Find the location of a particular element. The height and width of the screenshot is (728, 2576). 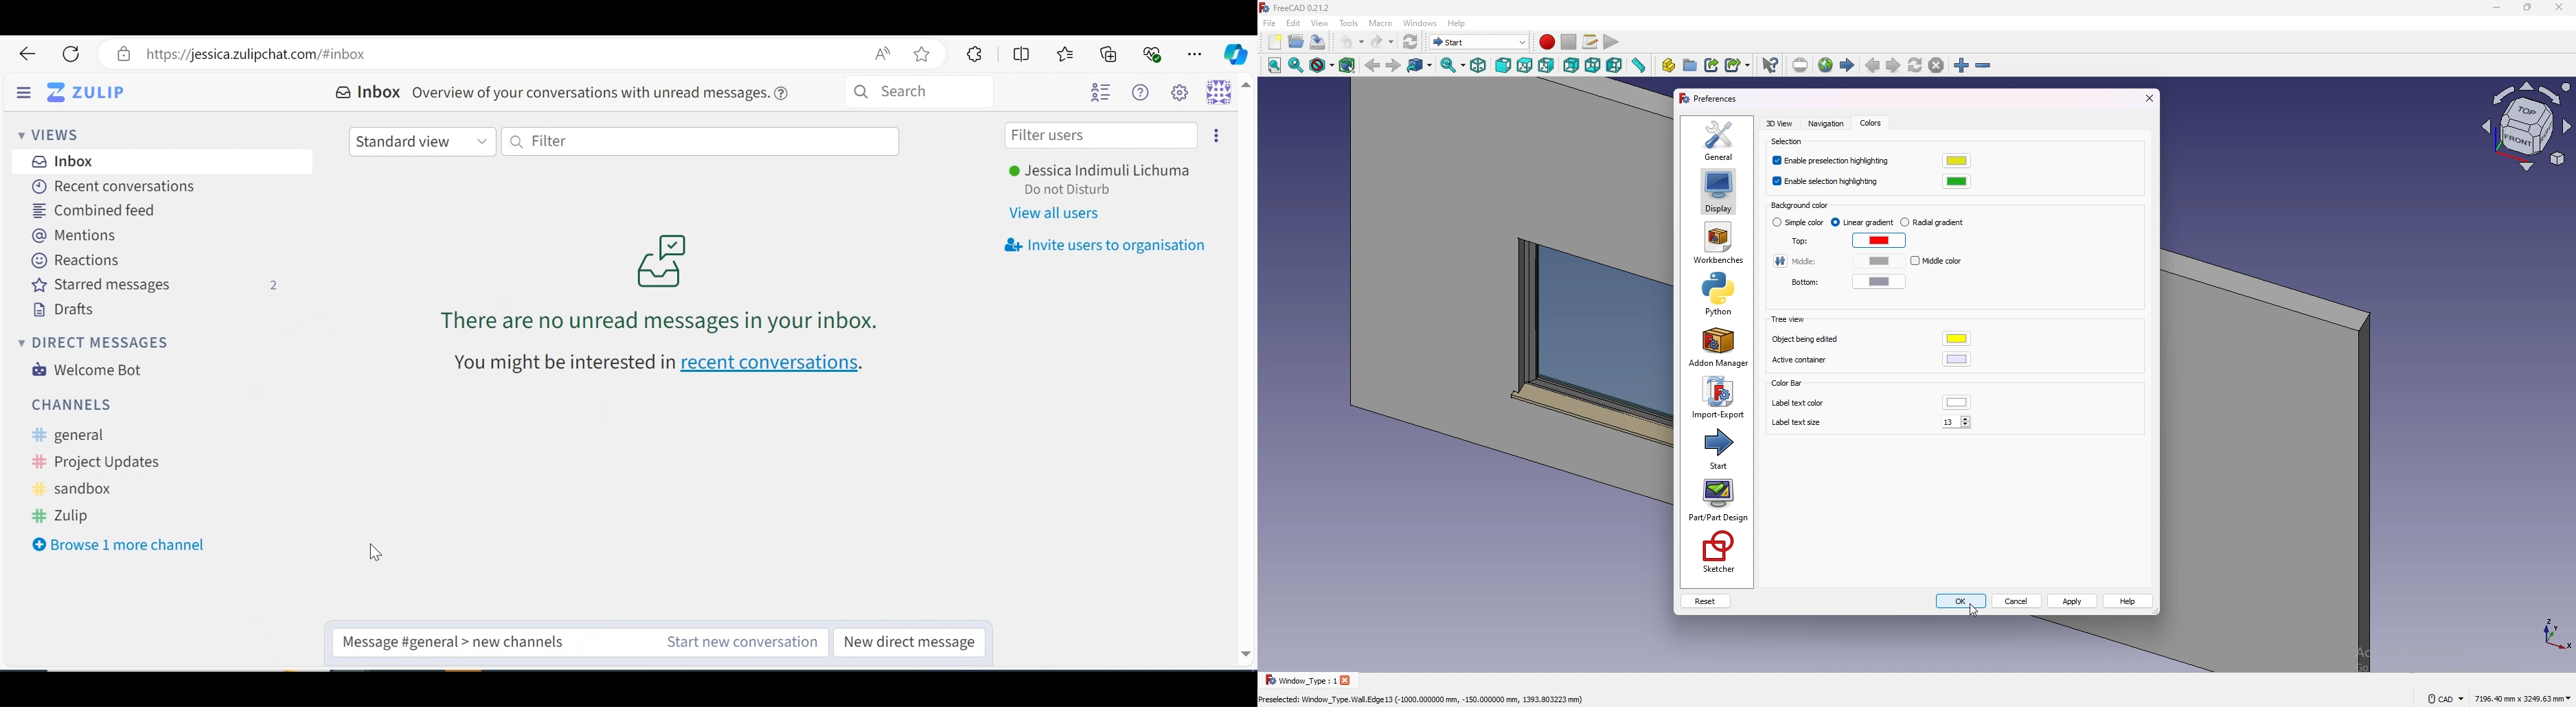

active container color is located at coordinates (1957, 359).